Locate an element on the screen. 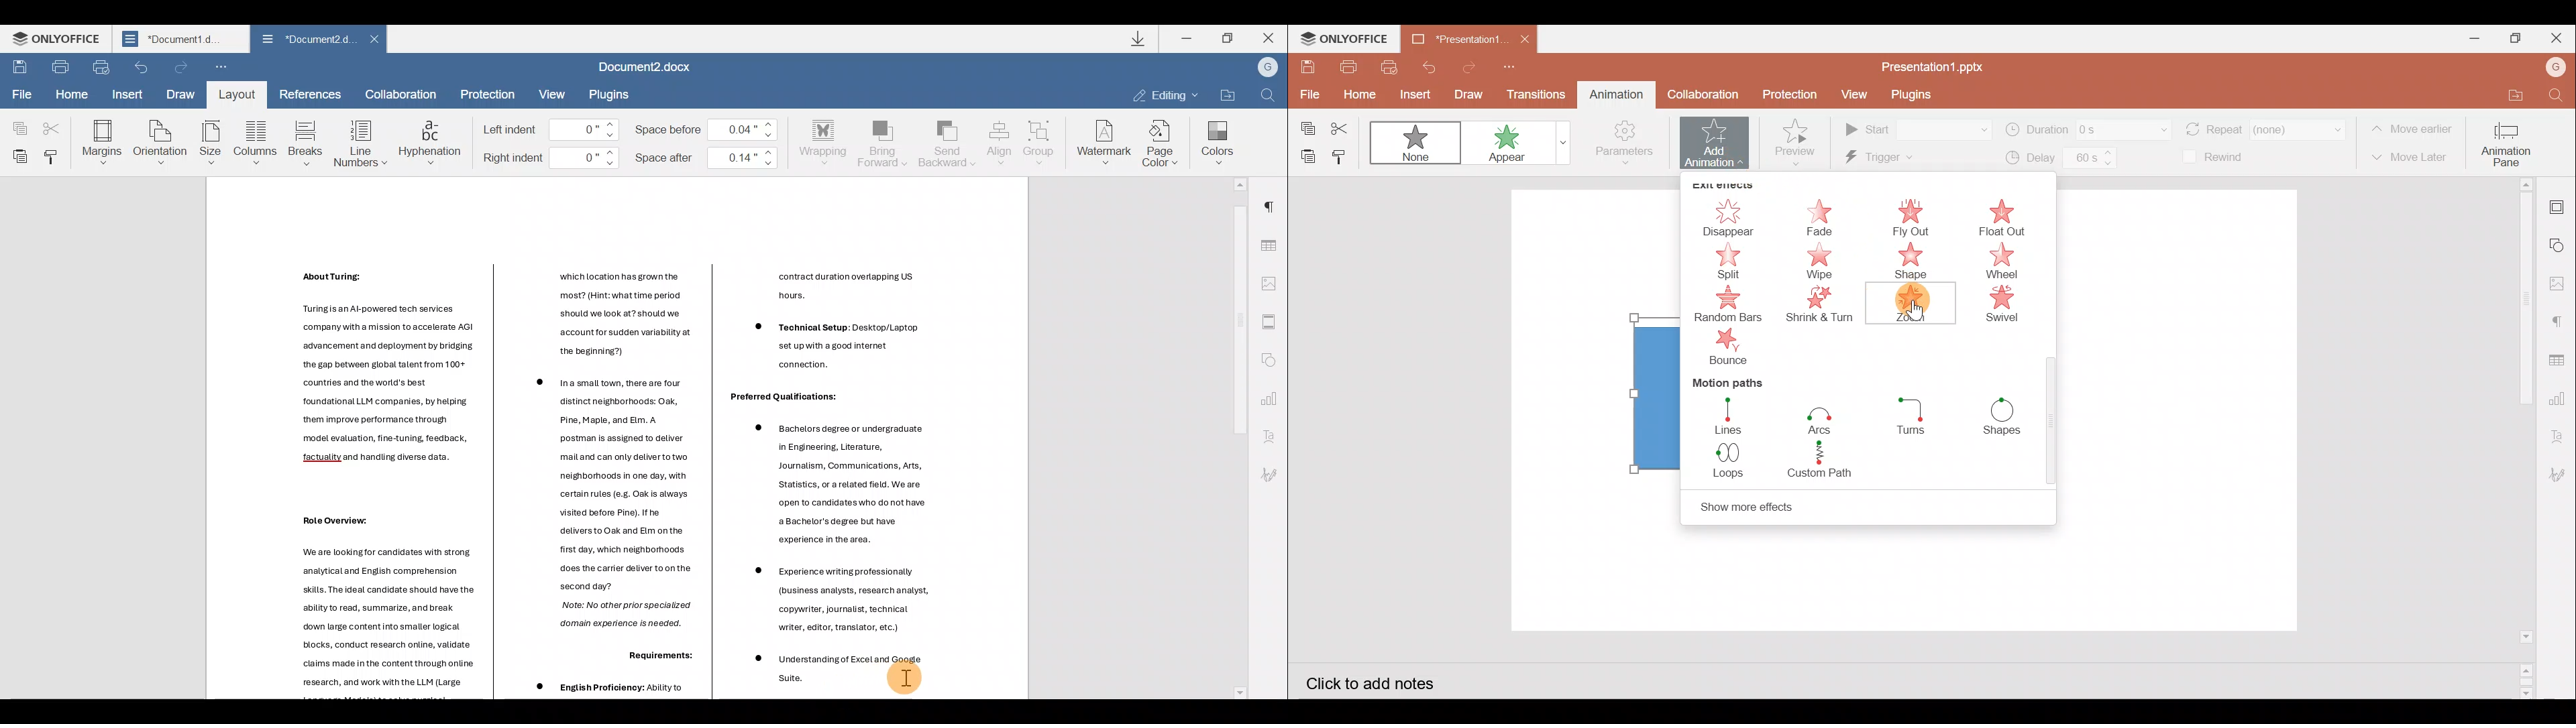 The image size is (2576, 728). Image settings is located at coordinates (1273, 282).